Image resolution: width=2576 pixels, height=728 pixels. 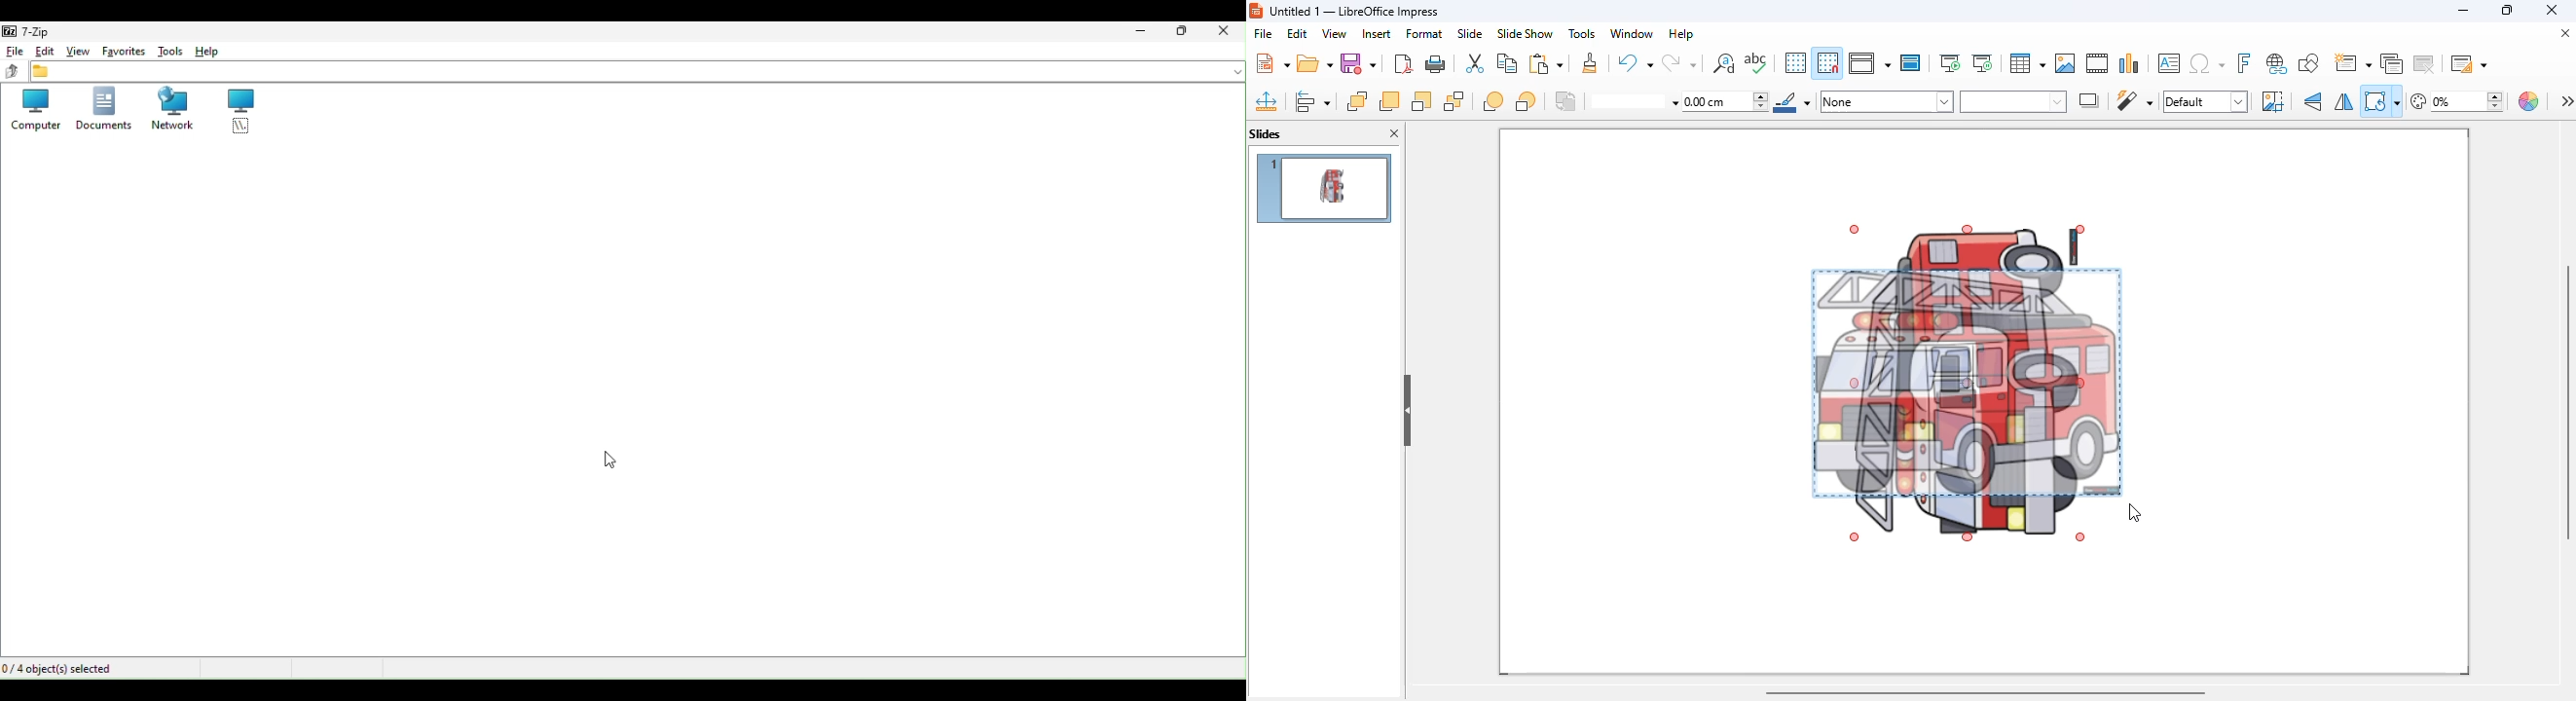 What do you see at coordinates (602, 461) in the screenshot?
I see `Mouse ` at bounding box center [602, 461].